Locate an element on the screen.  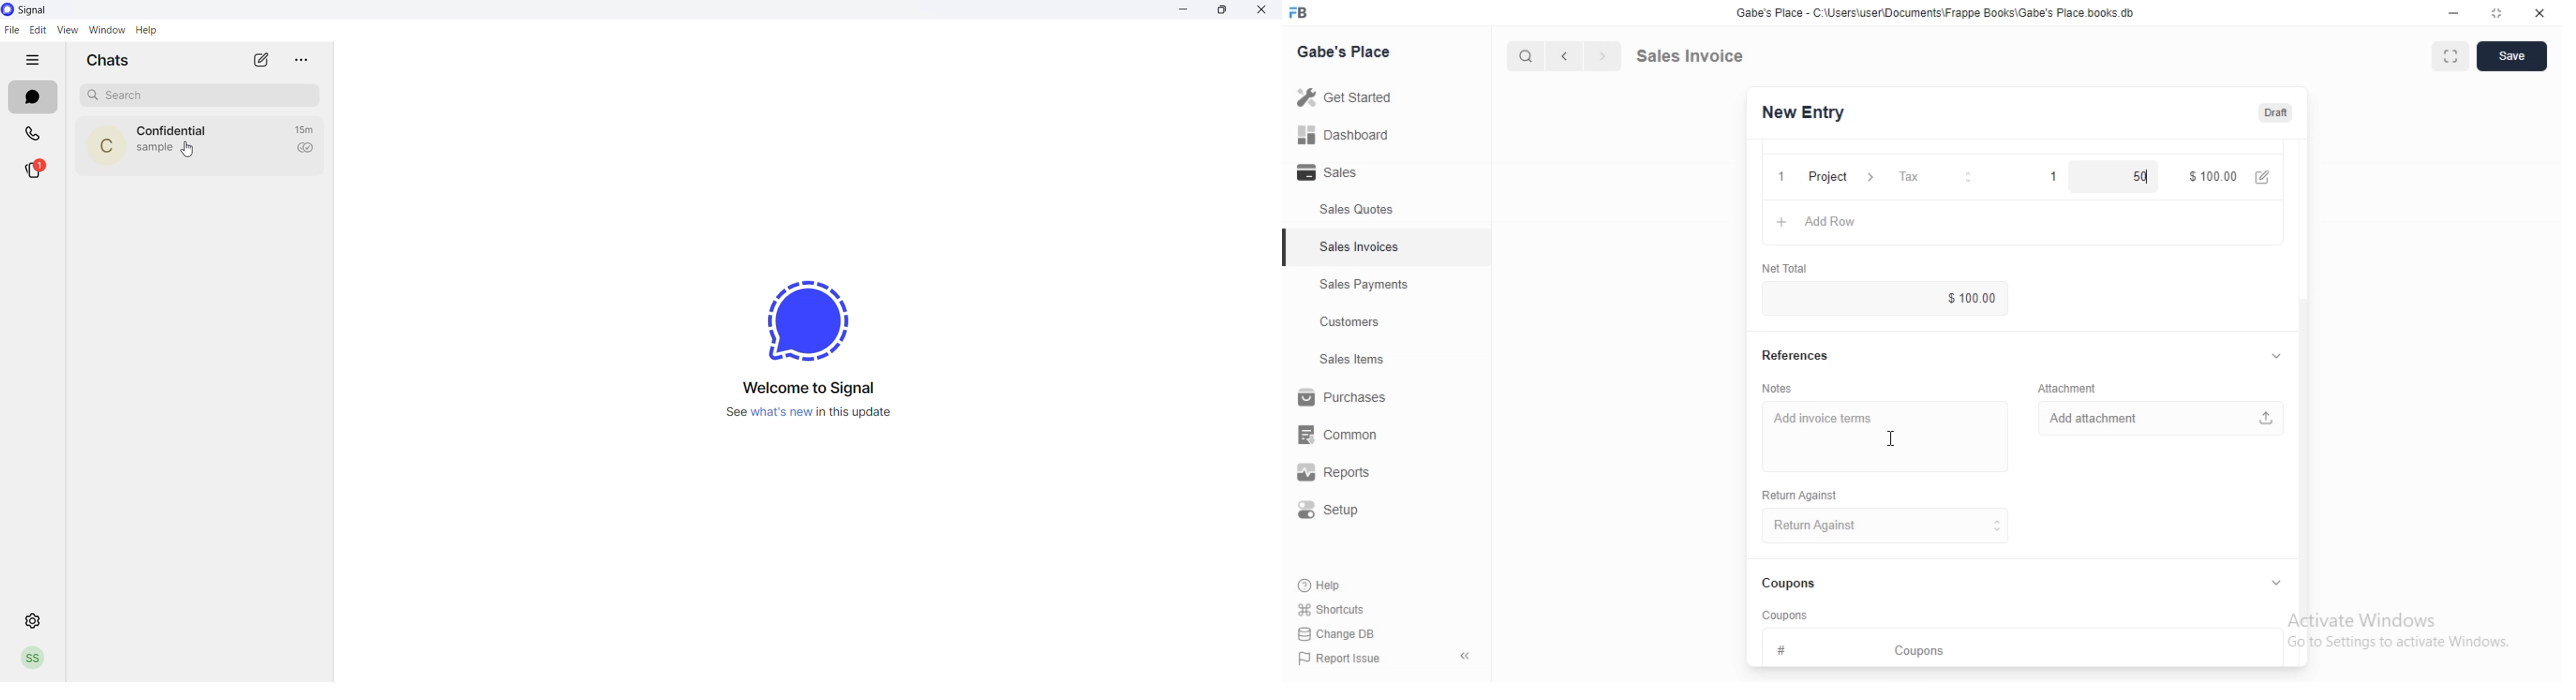
cursor is located at coordinates (191, 152).